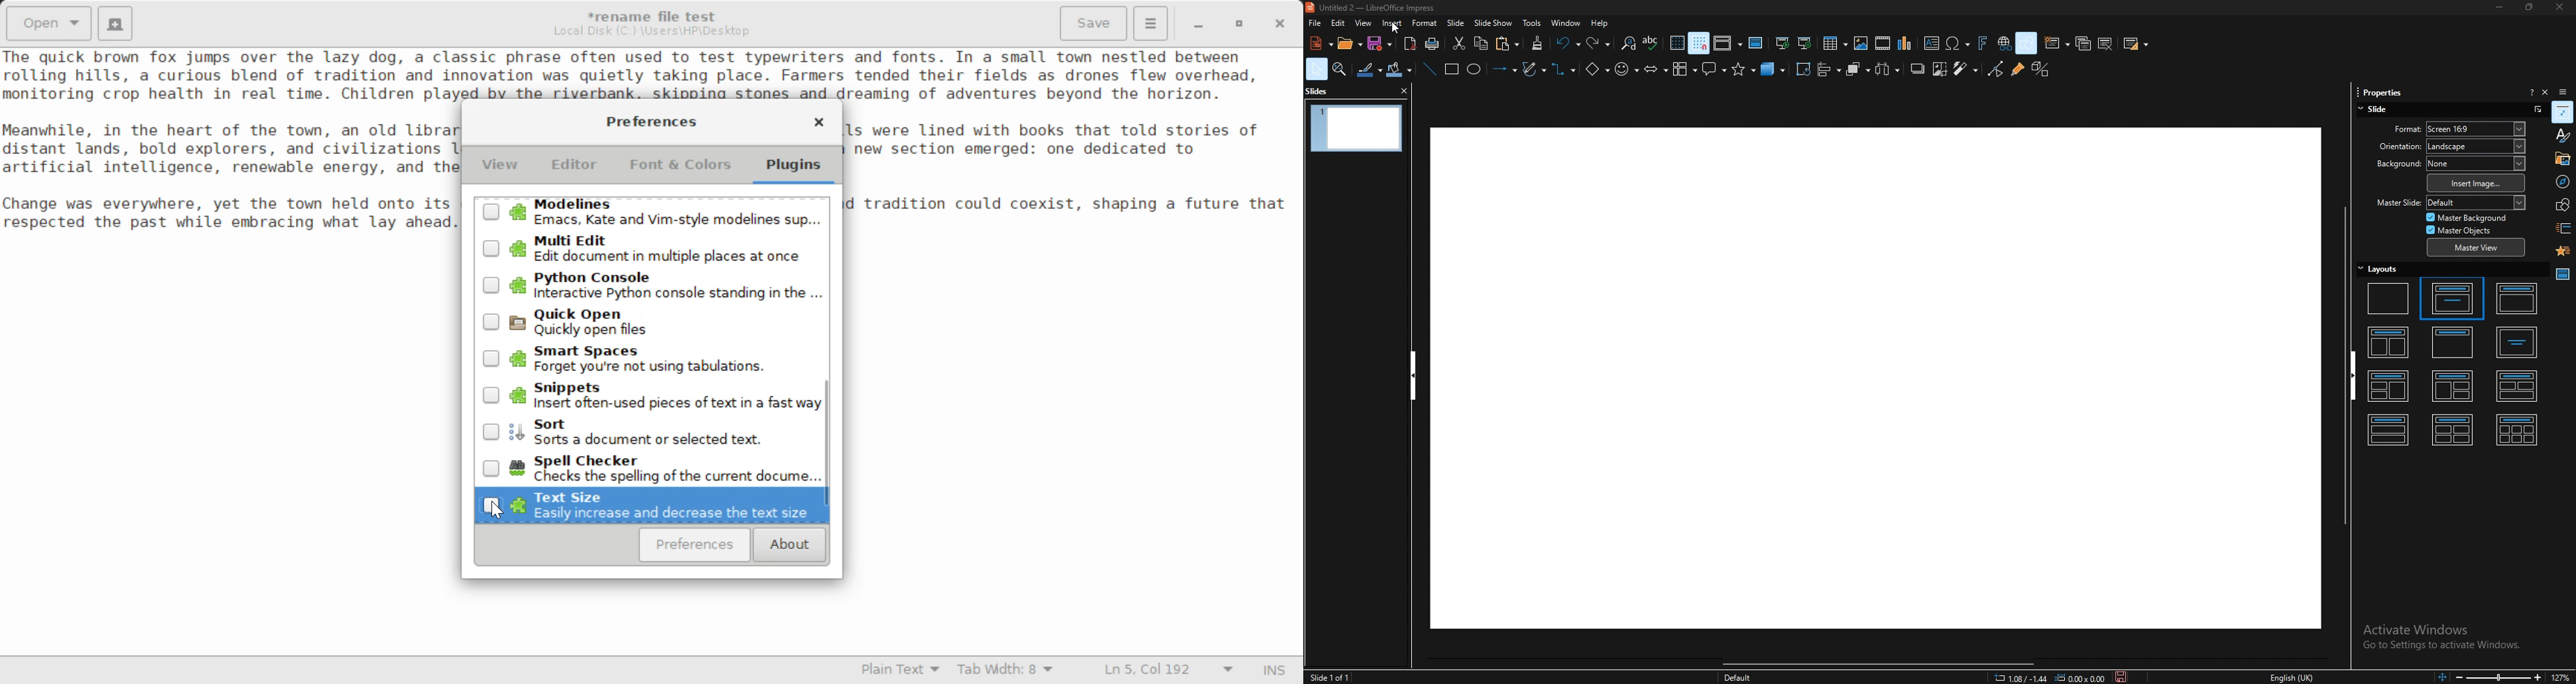 This screenshot has height=700, width=2576. What do you see at coordinates (577, 168) in the screenshot?
I see `Editor Tab` at bounding box center [577, 168].